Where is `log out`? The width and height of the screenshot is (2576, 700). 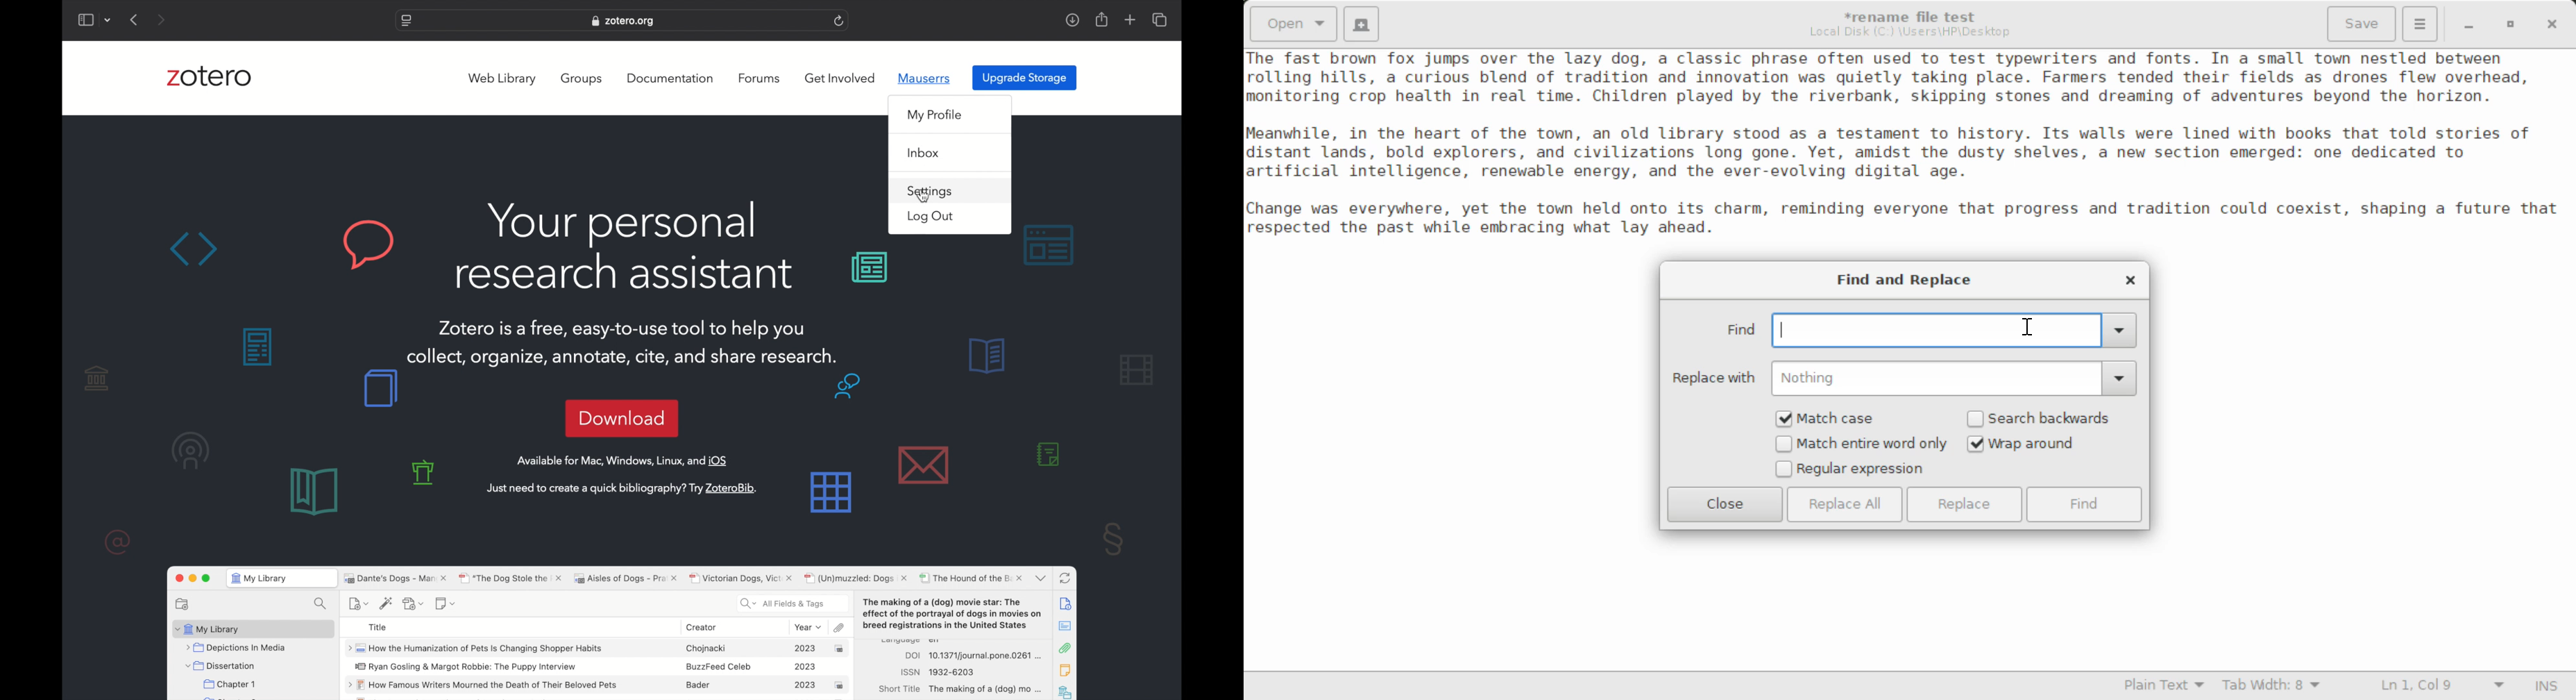 log out is located at coordinates (929, 217).